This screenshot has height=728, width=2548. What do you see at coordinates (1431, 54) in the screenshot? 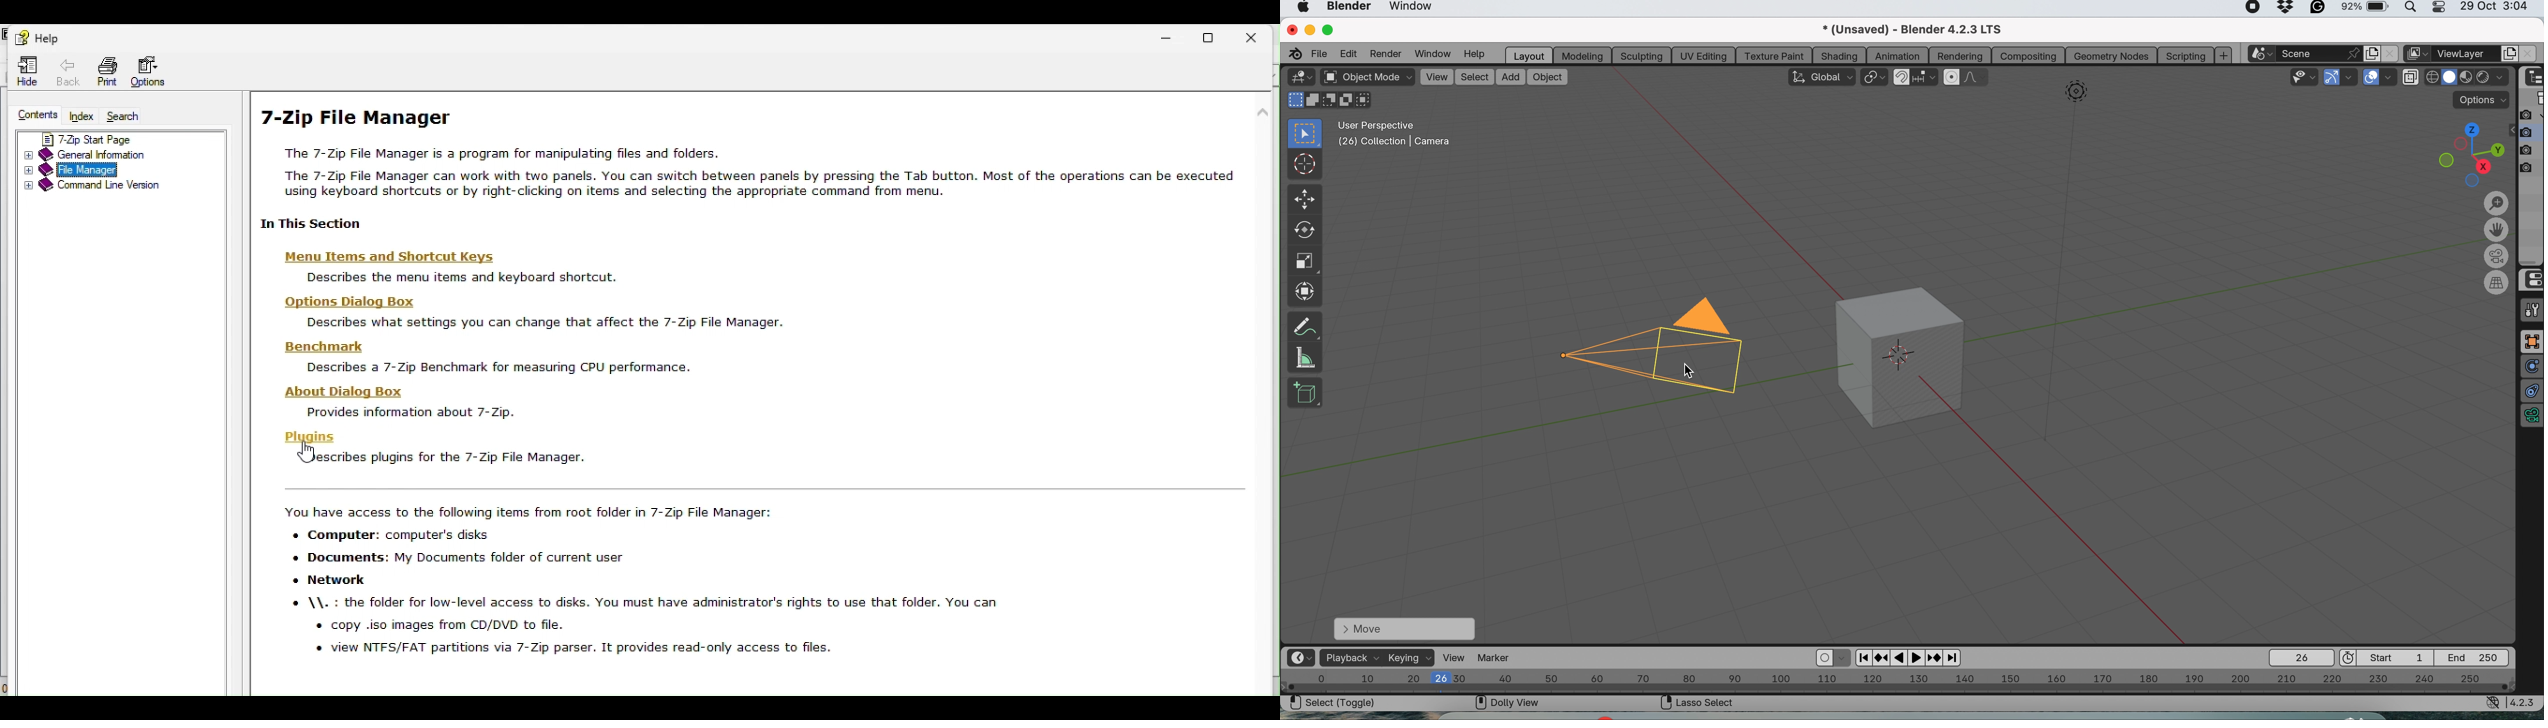
I see `window` at bounding box center [1431, 54].